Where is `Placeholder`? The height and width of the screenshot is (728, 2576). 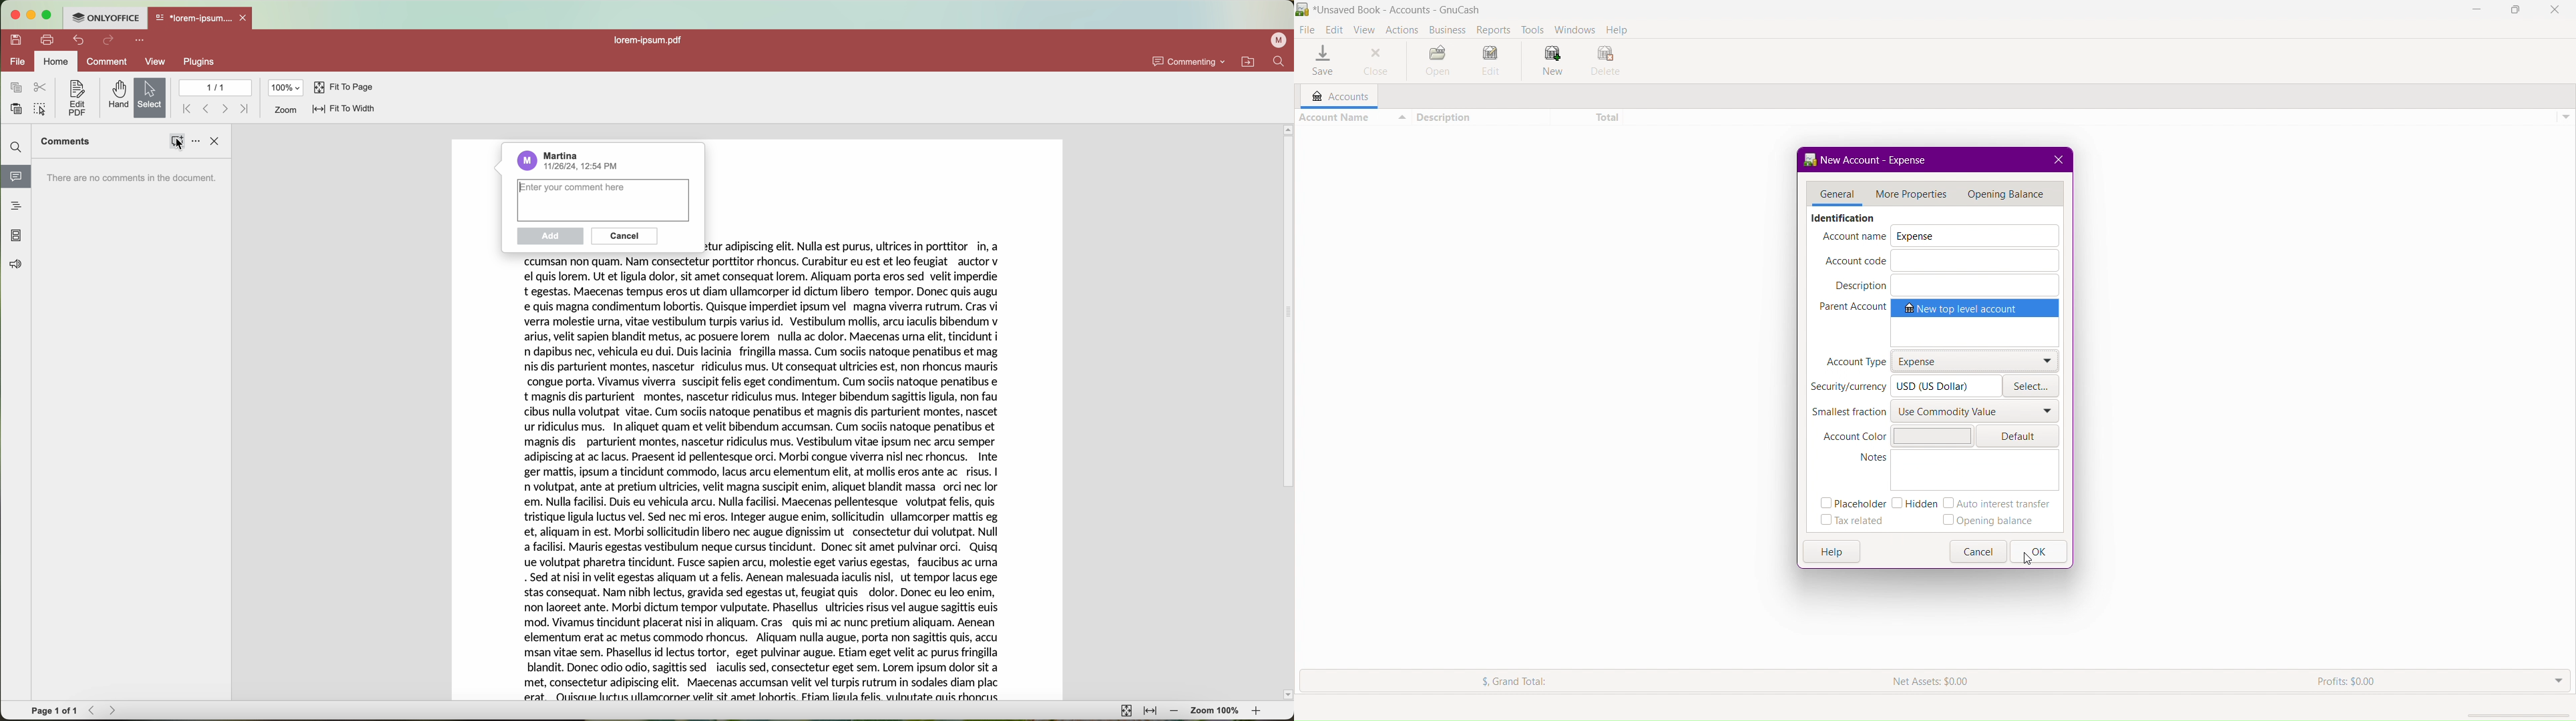 Placeholder is located at coordinates (1850, 505).